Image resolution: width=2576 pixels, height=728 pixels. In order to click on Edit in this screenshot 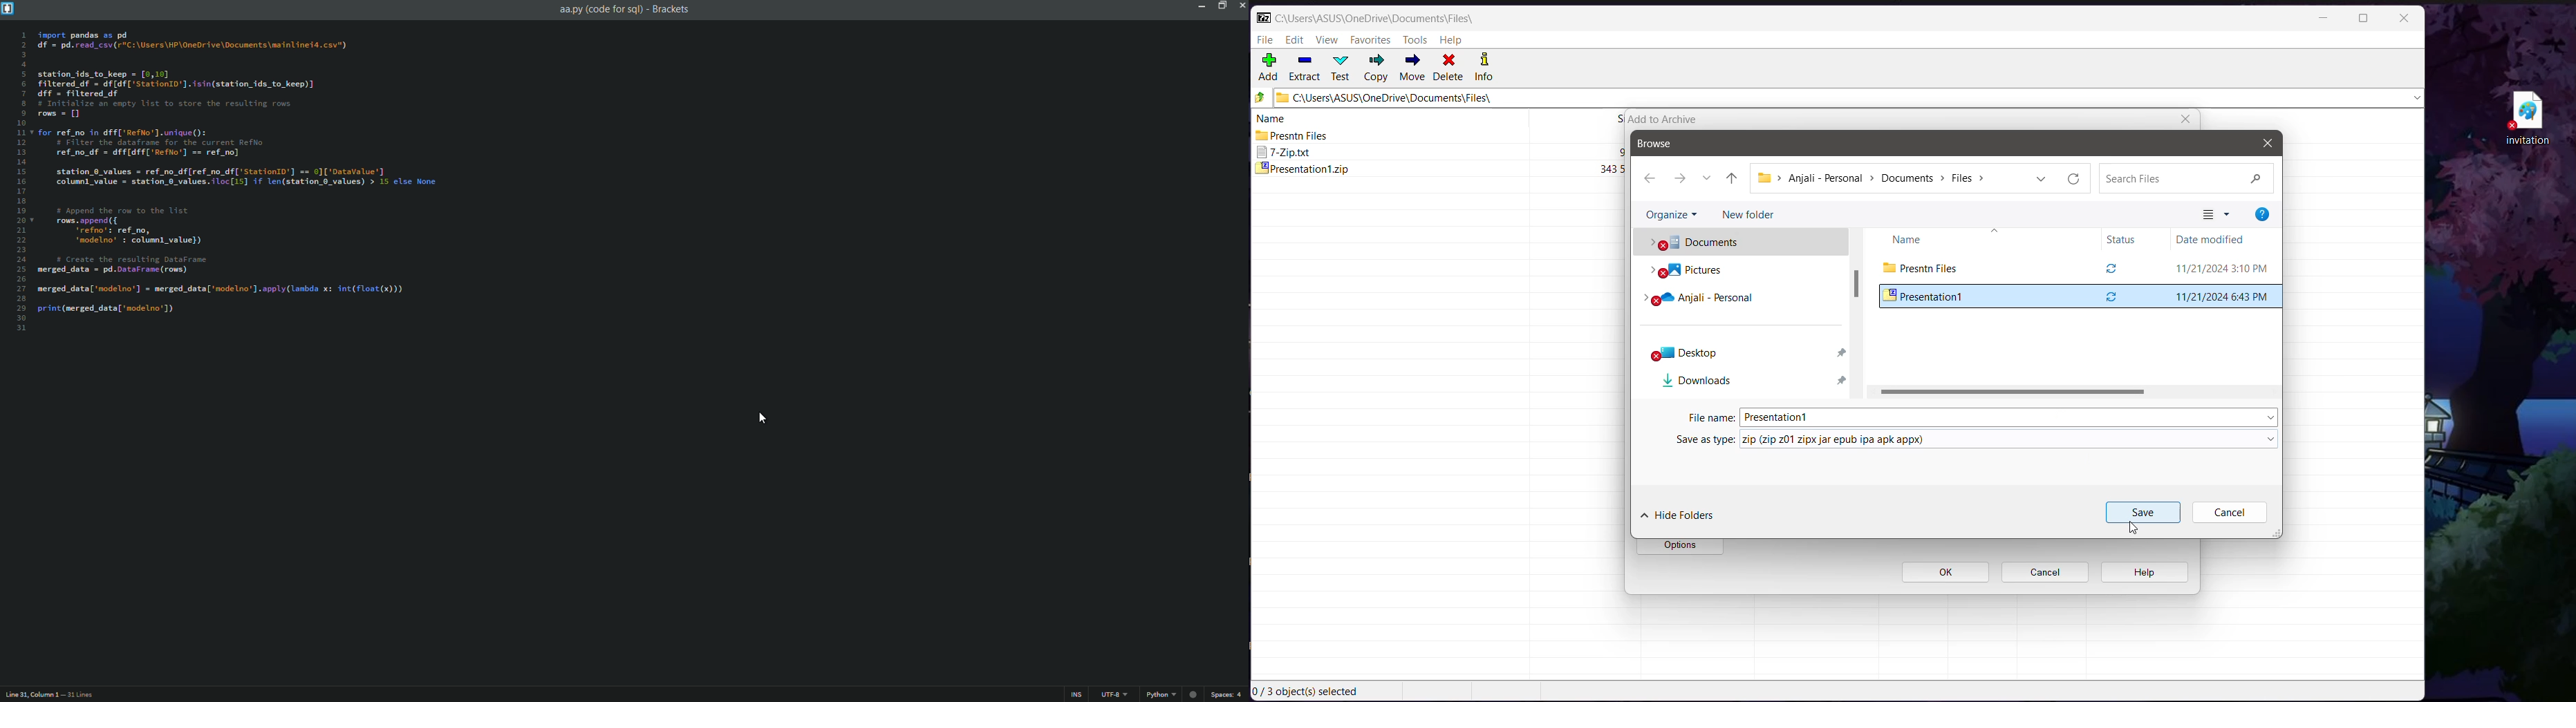, I will do `click(1296, 39)`.